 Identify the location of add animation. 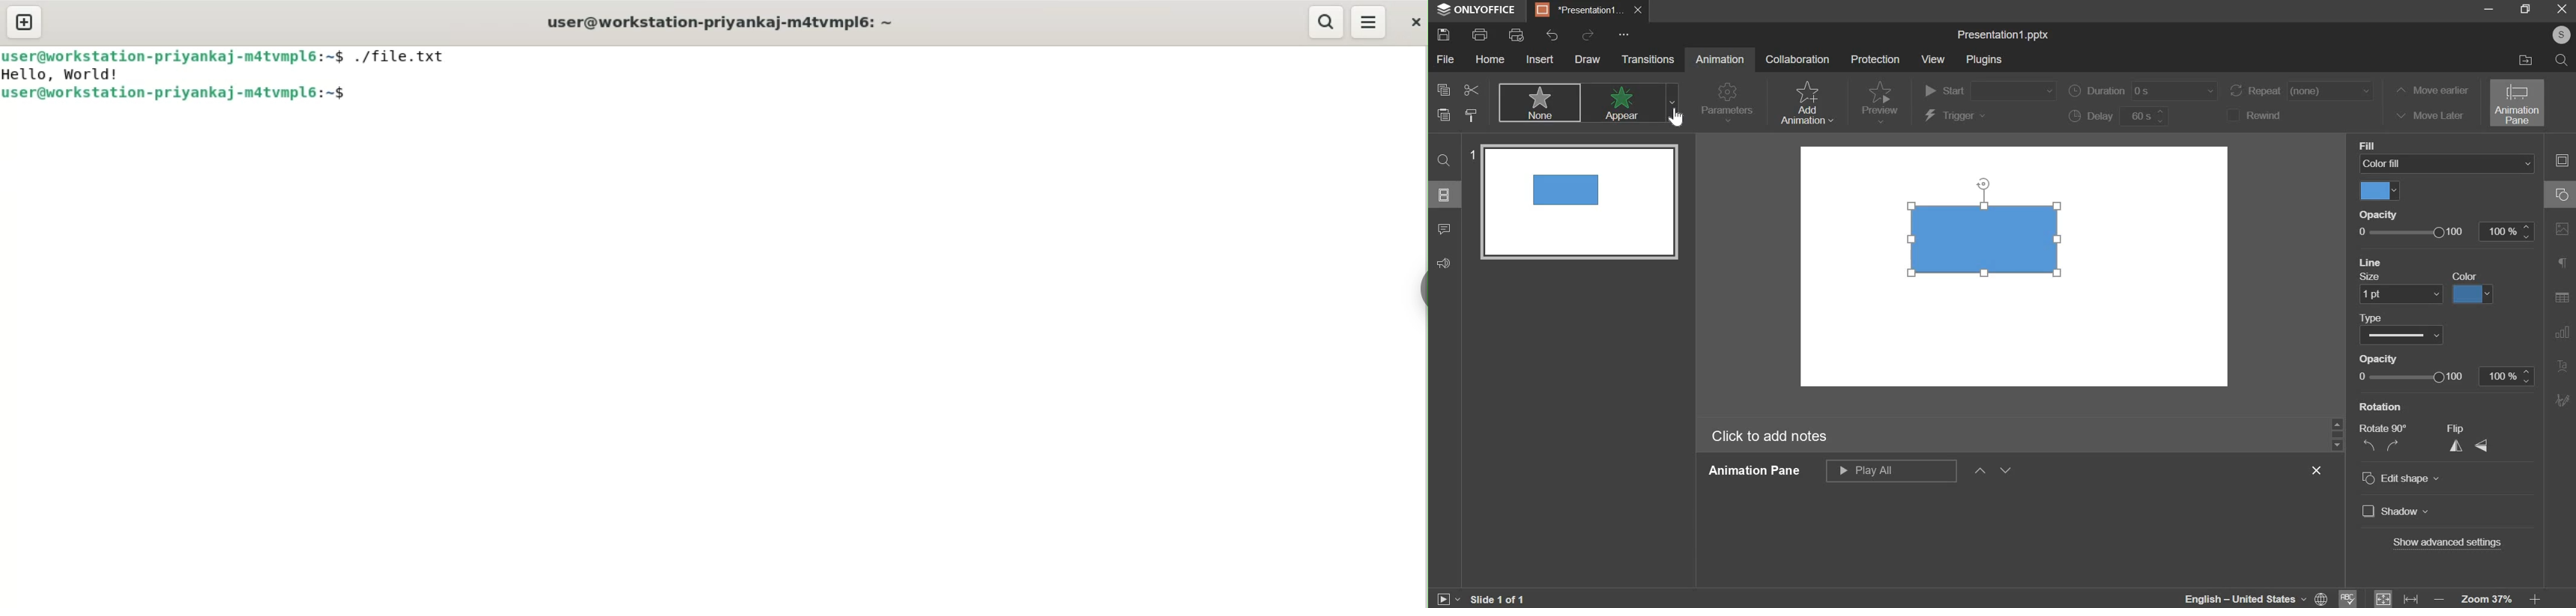
(1809, 102).